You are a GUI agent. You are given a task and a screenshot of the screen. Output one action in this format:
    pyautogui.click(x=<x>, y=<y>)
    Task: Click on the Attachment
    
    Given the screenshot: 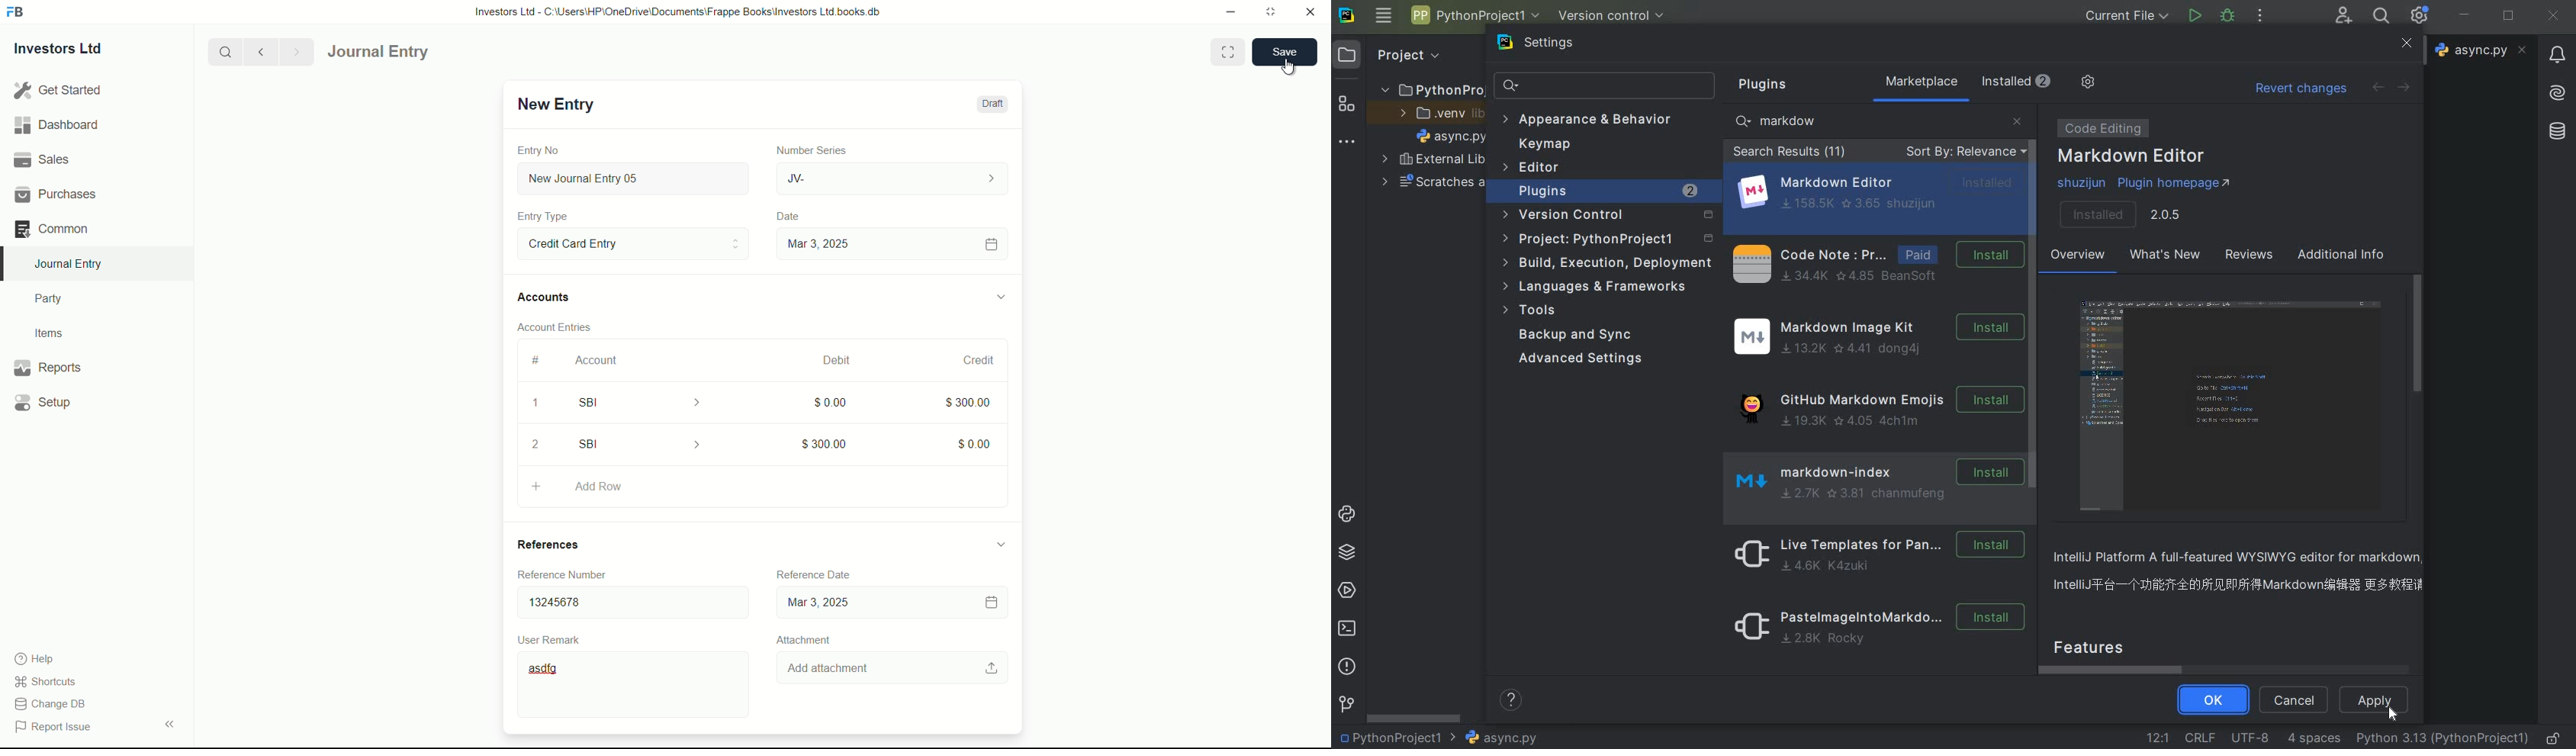 What is the action you would take?
    pyautogui.click(x=803, y=639)
    